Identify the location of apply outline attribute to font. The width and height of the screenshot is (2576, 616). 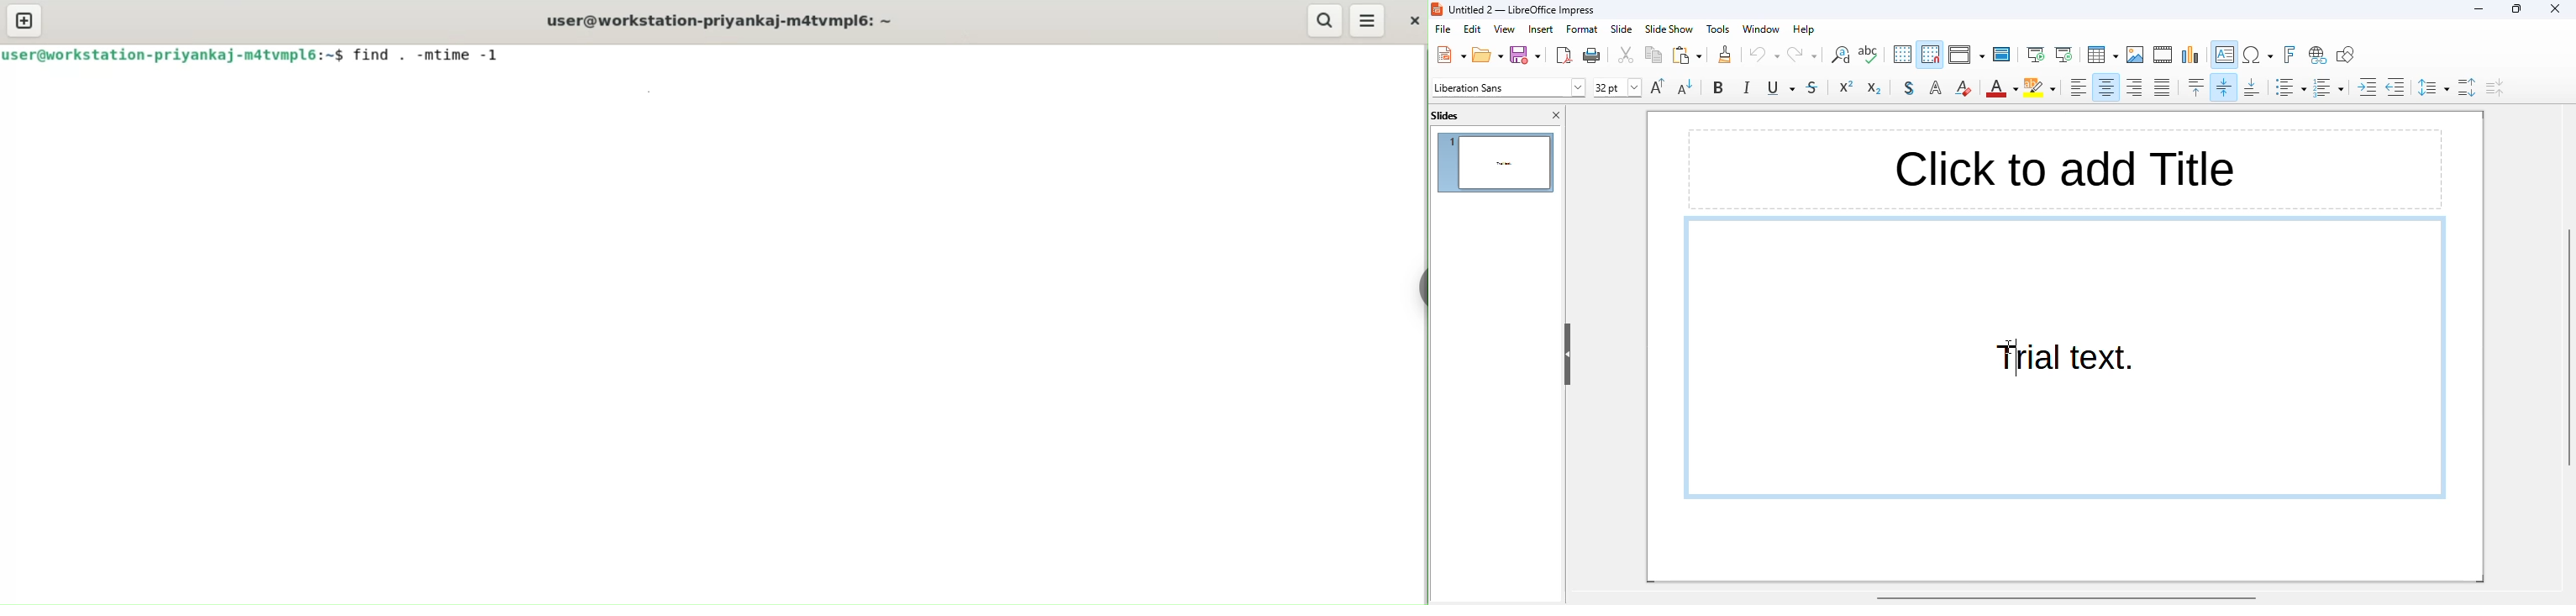
(1936, 87).